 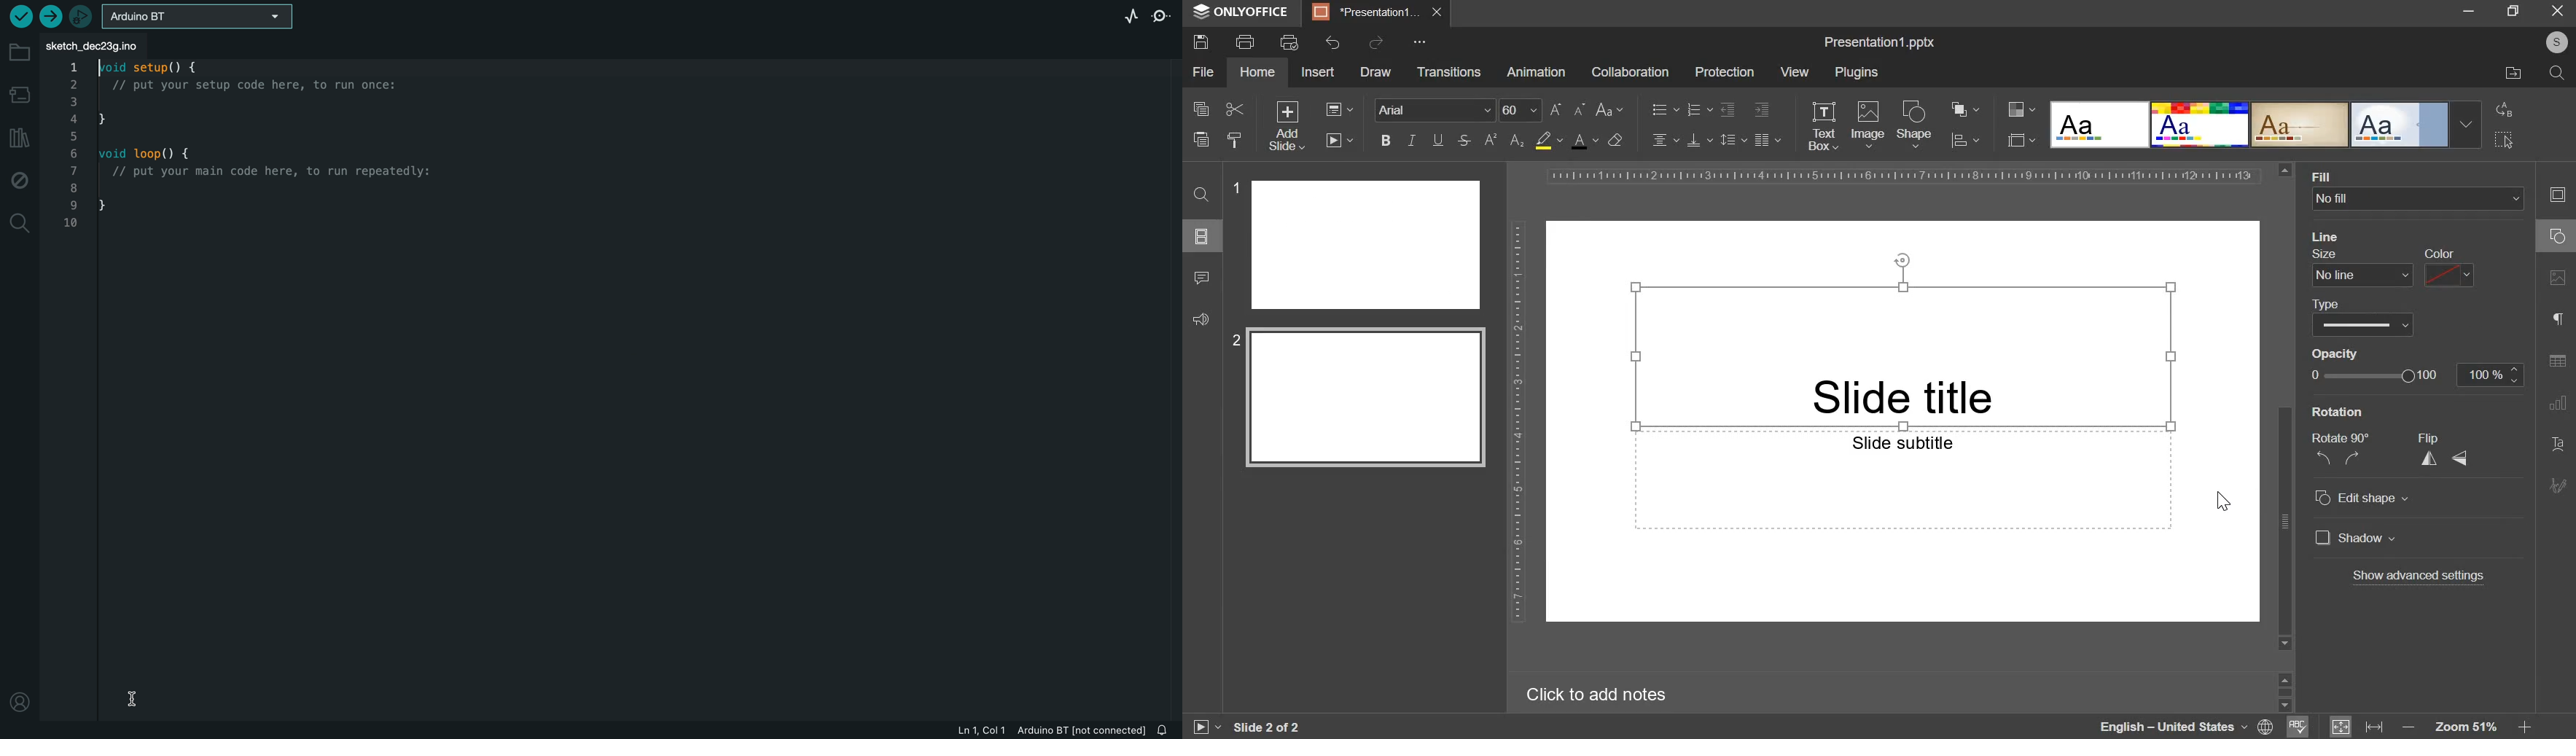 What do you see at coordinates (1902, 480) in the screenshot?
I see `slide subtitle` at bounding box center [1902, 480].